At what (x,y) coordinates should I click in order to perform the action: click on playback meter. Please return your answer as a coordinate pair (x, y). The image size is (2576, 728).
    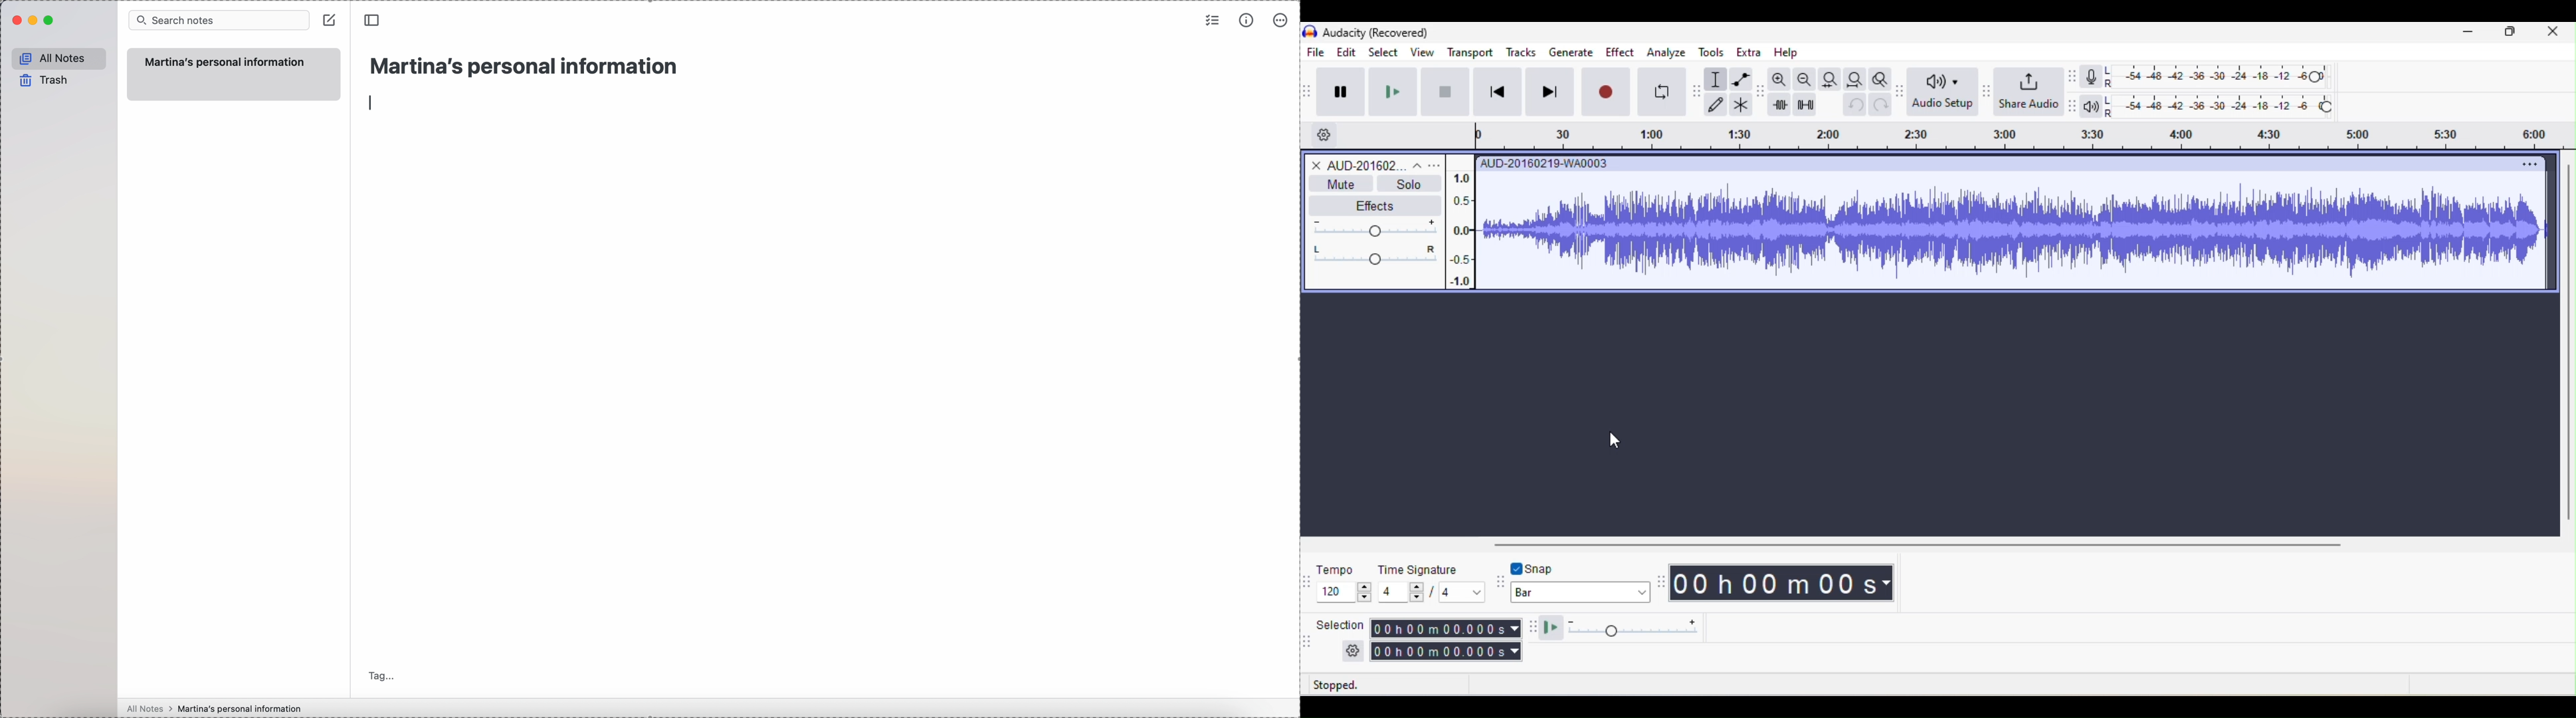
    Looking at the image, I should click on (2095, 105).